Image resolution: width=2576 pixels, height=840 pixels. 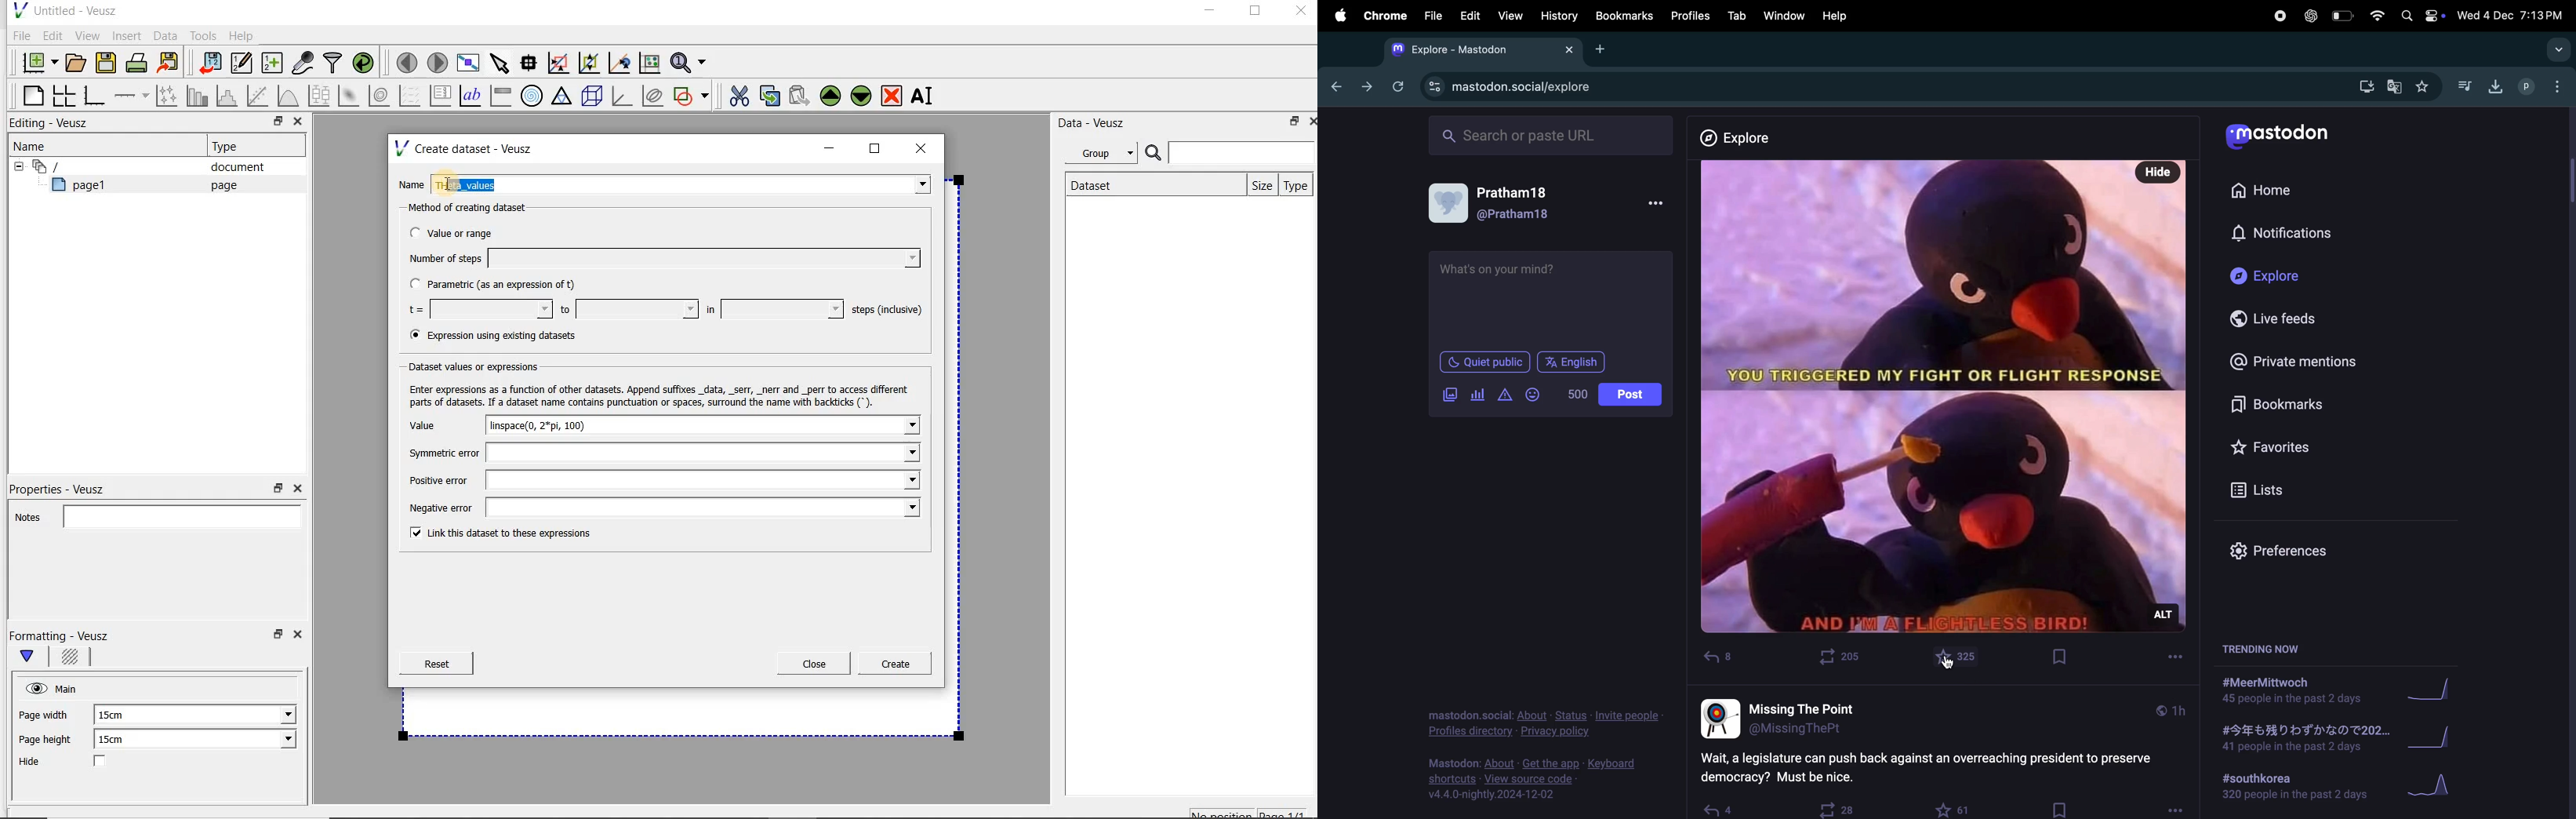 I want to click on Close, so click(x=300, y=637).